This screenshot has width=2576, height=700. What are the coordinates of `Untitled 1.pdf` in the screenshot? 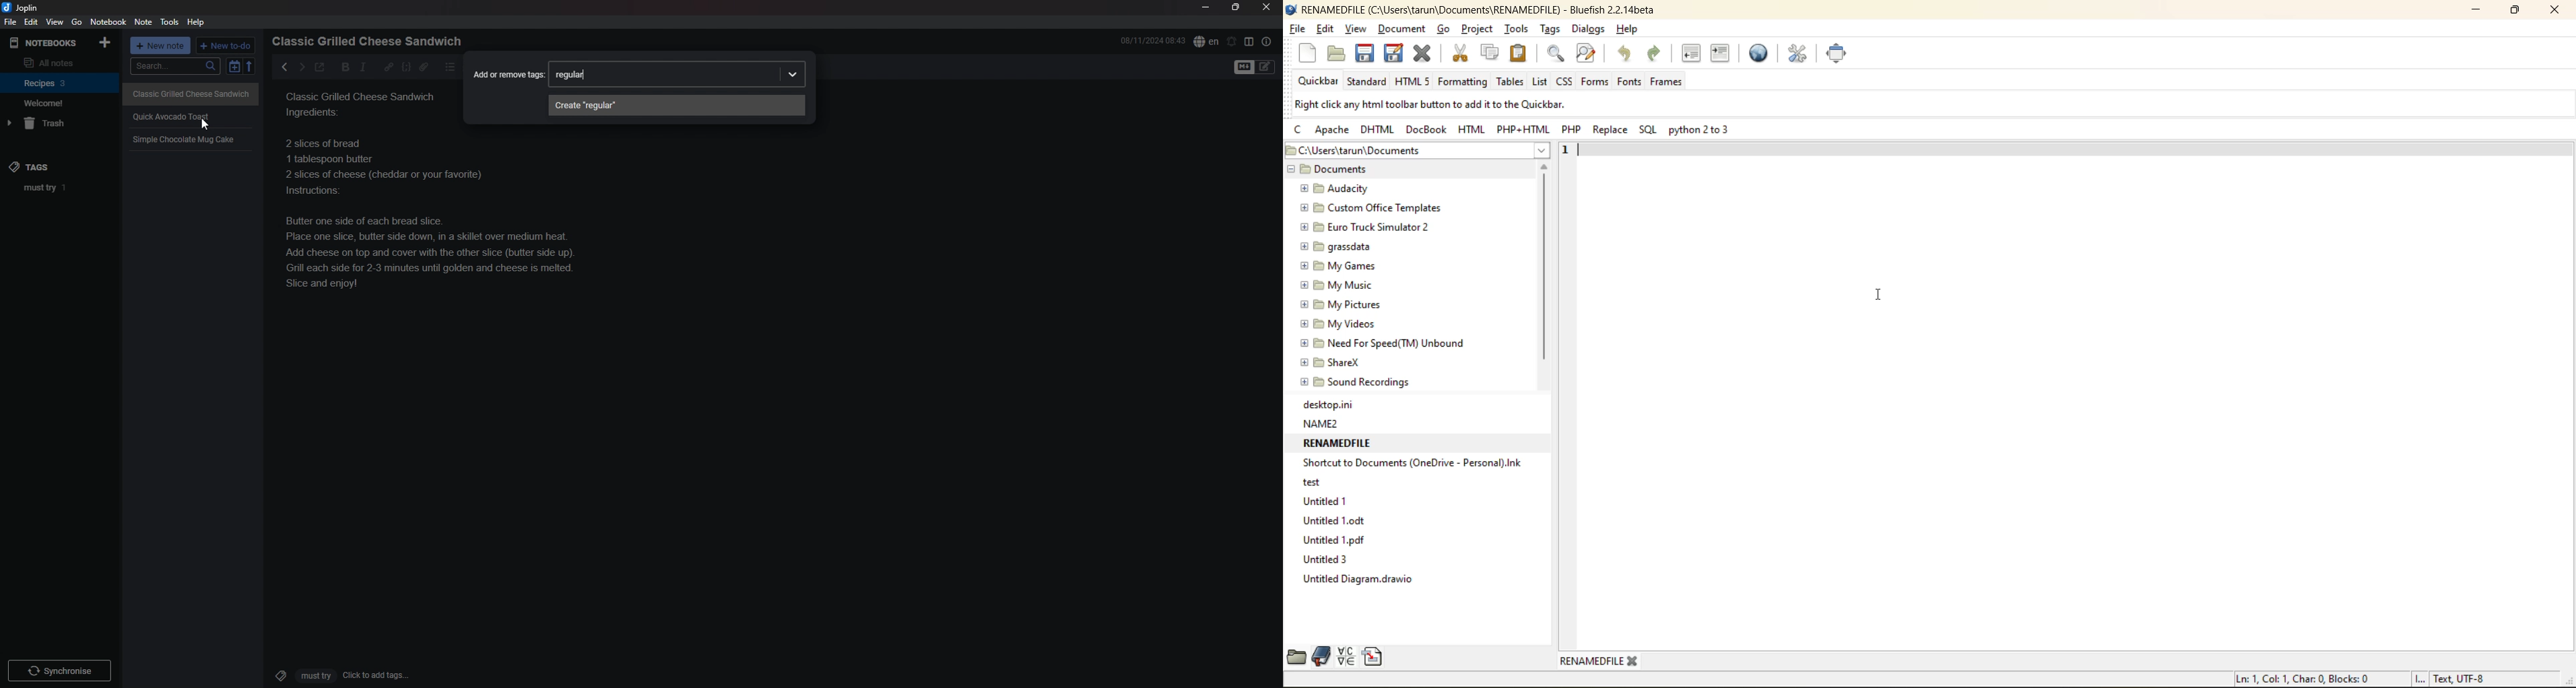 It's located at (1341, 541).